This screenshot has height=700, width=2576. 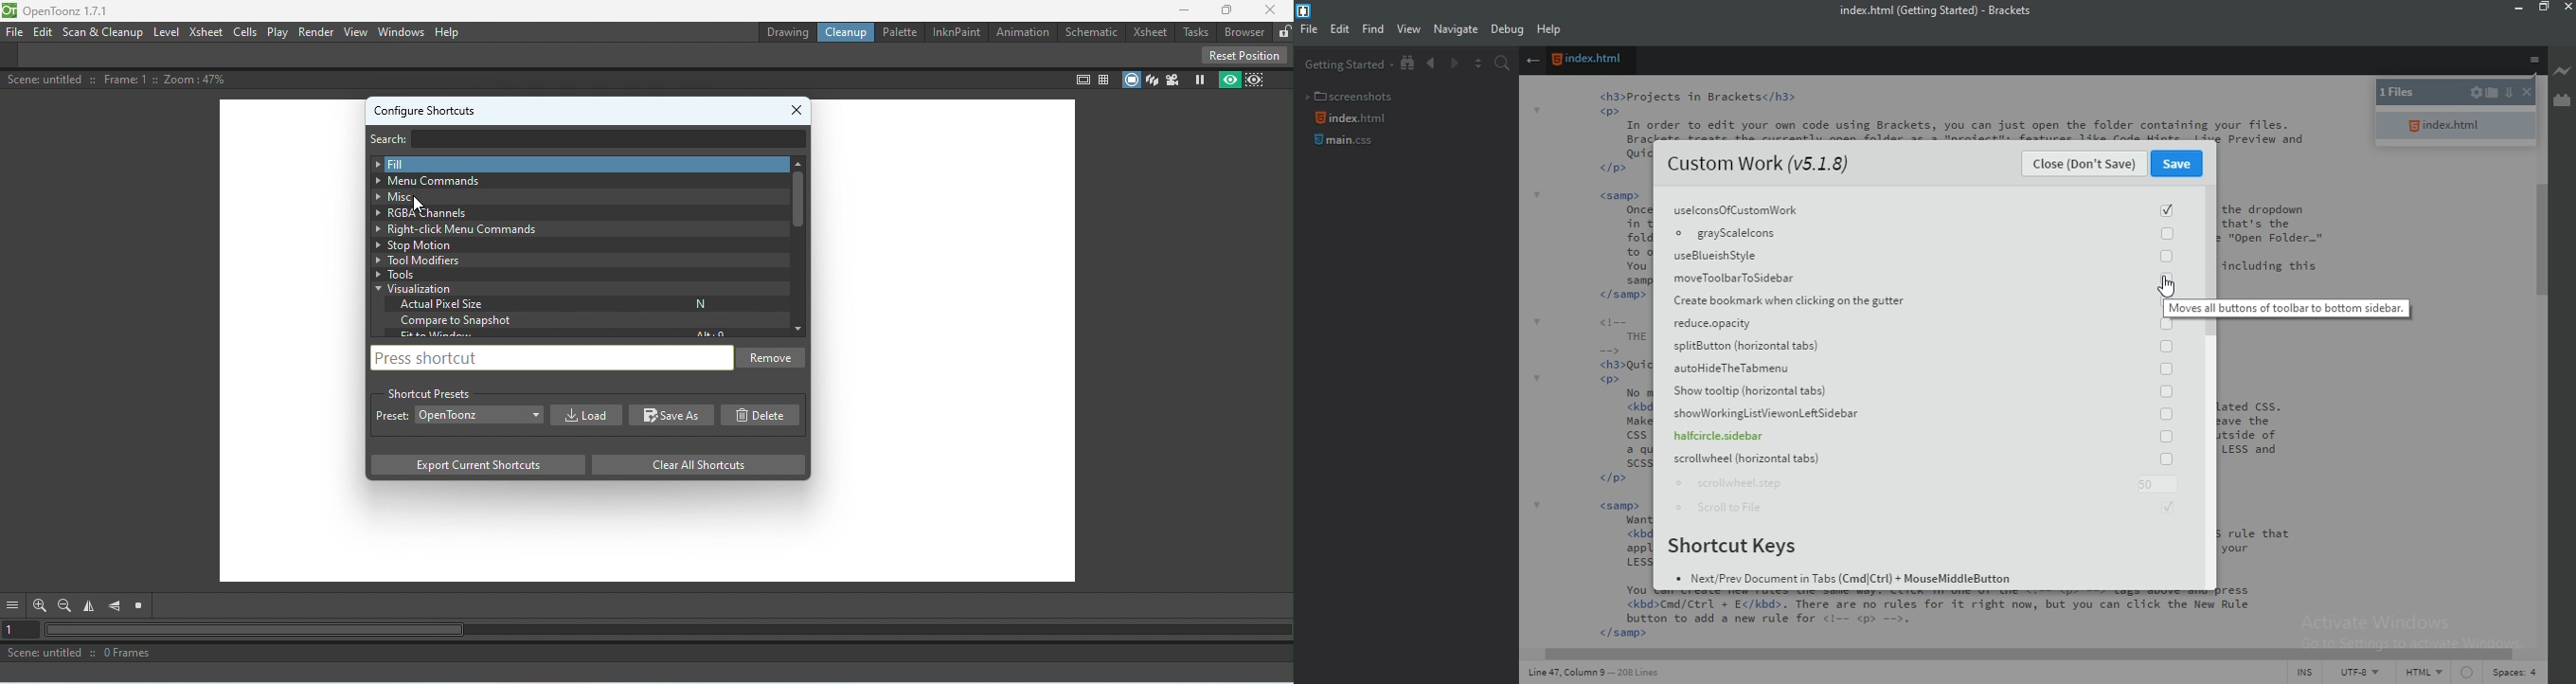 What do you see at coordinates (2547, 10) in the screenshot?
I see `restore` at bounding box center [2547, 10].